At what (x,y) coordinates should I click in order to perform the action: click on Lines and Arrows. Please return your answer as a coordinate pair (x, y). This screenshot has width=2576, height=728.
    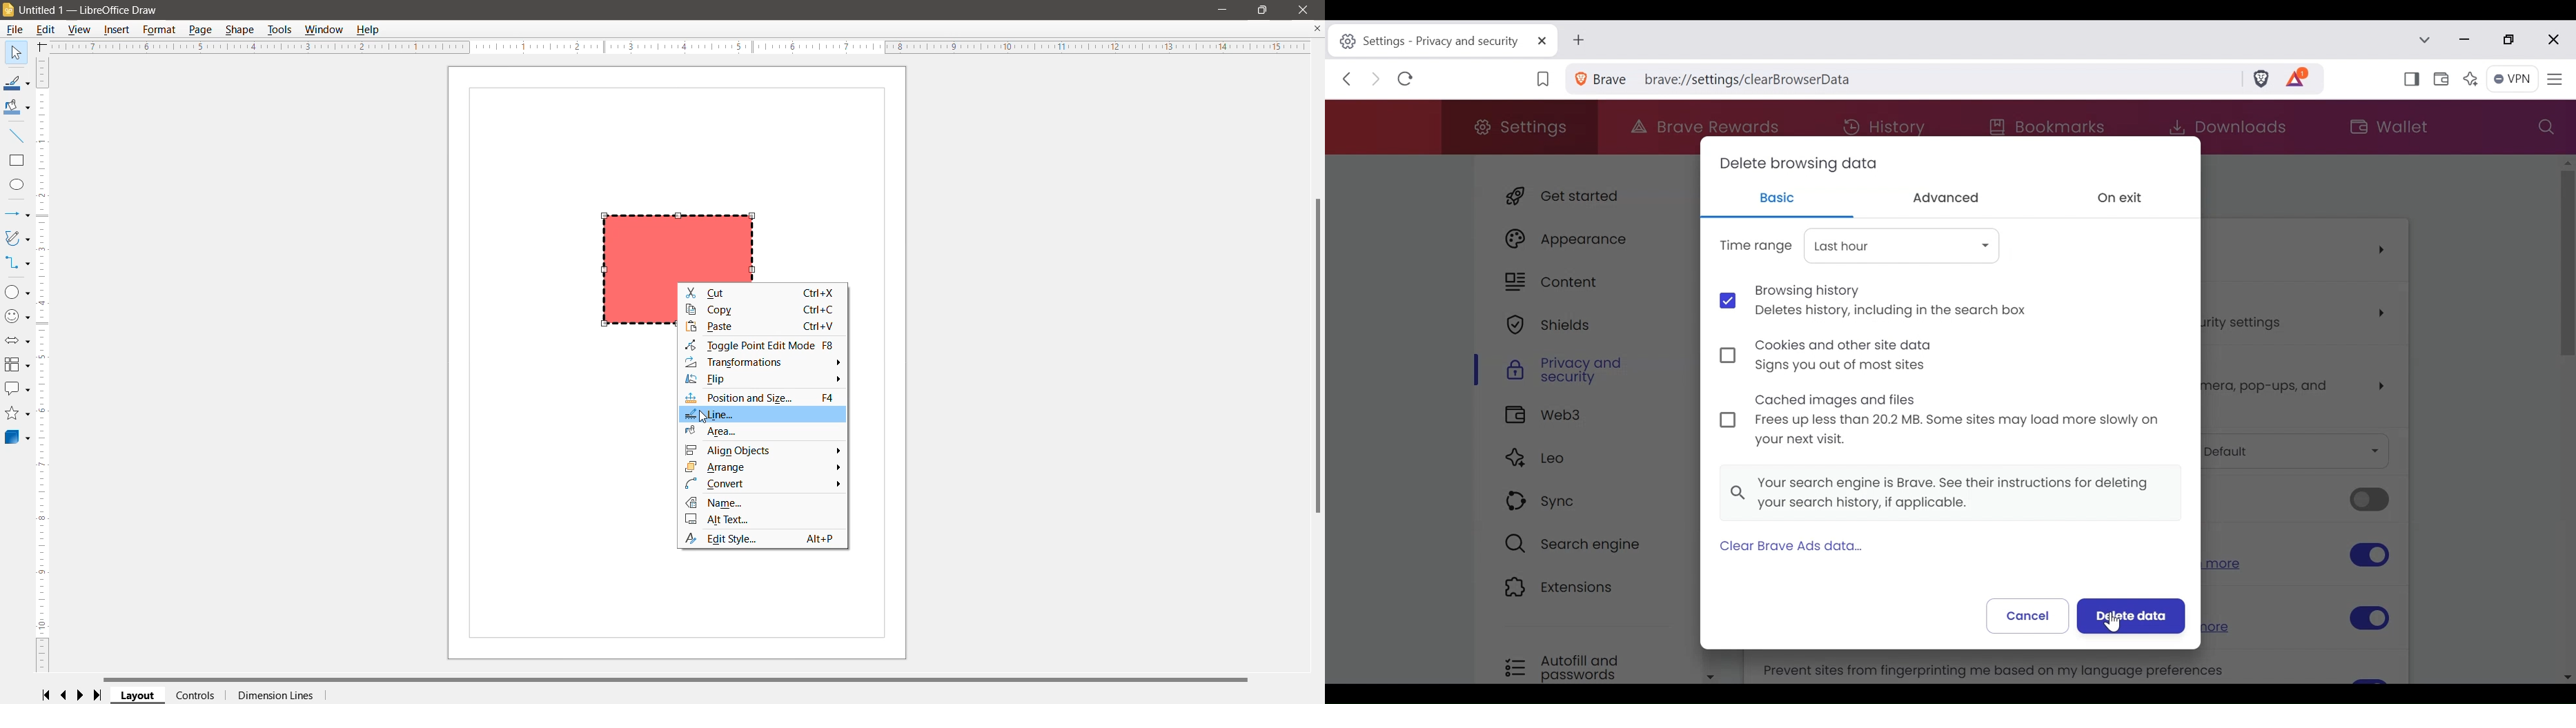
    Looking at the image, I should click on (17, 215).